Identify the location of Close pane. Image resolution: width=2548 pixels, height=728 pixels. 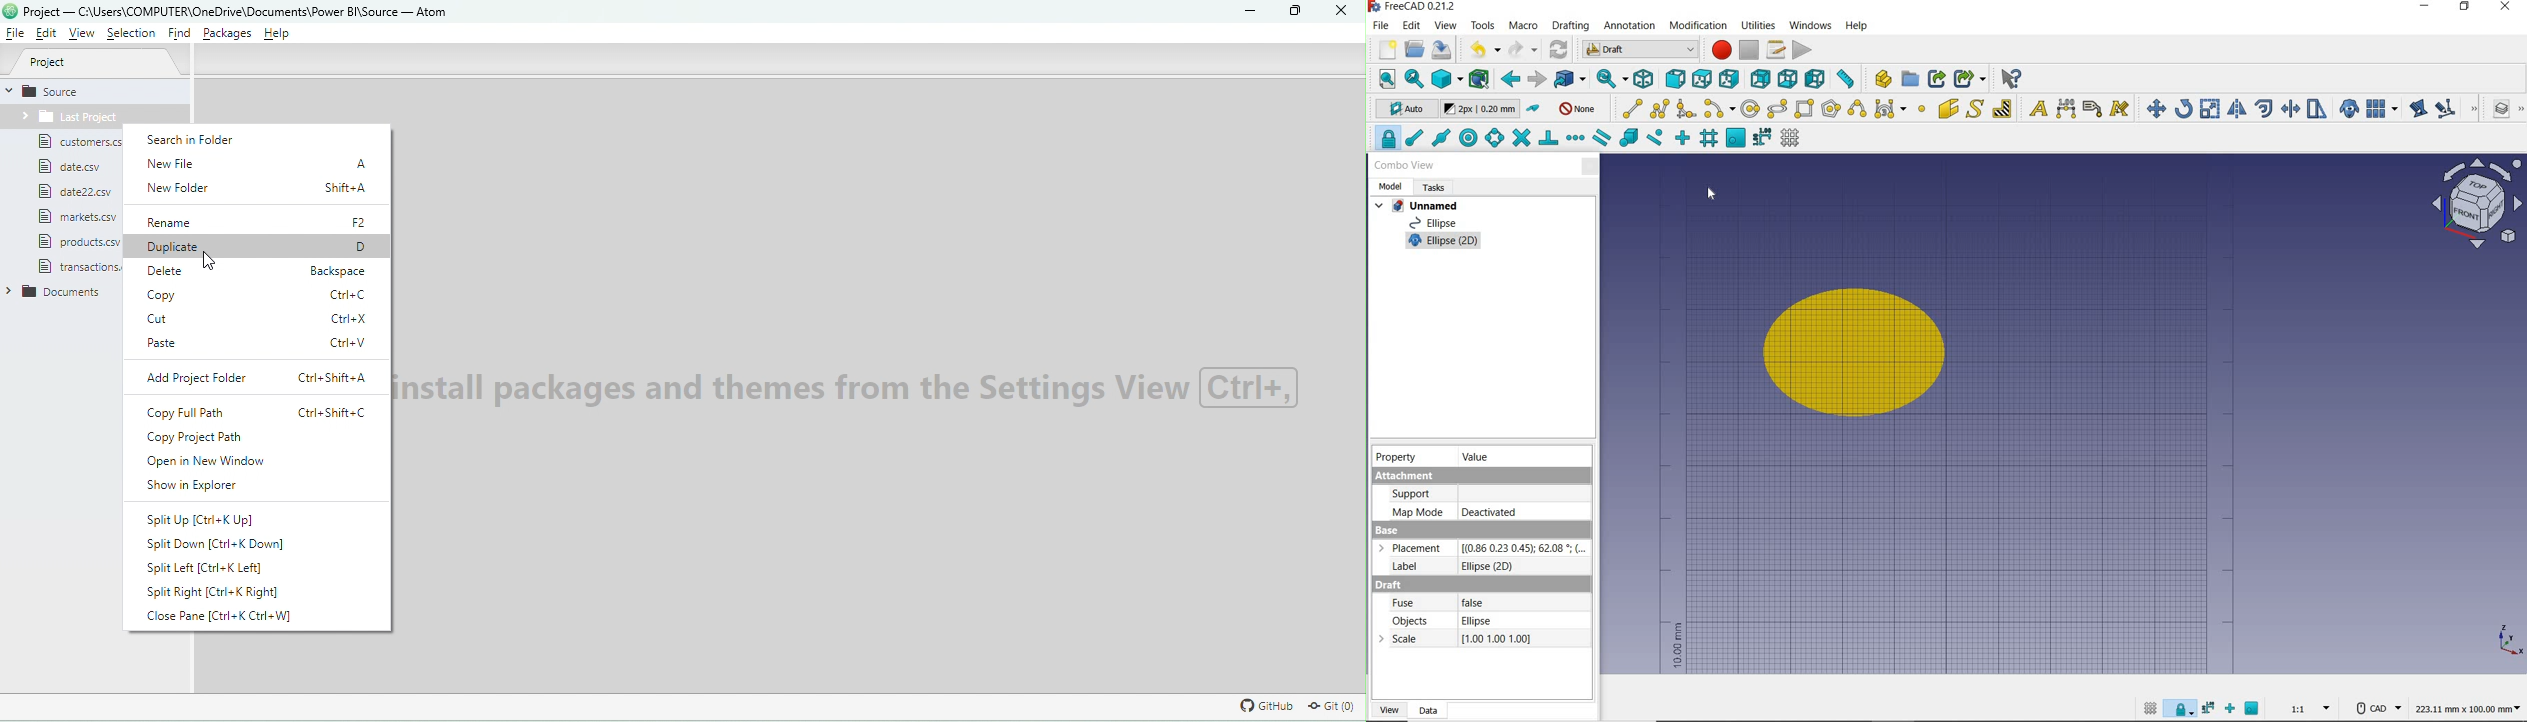
(232, 618).